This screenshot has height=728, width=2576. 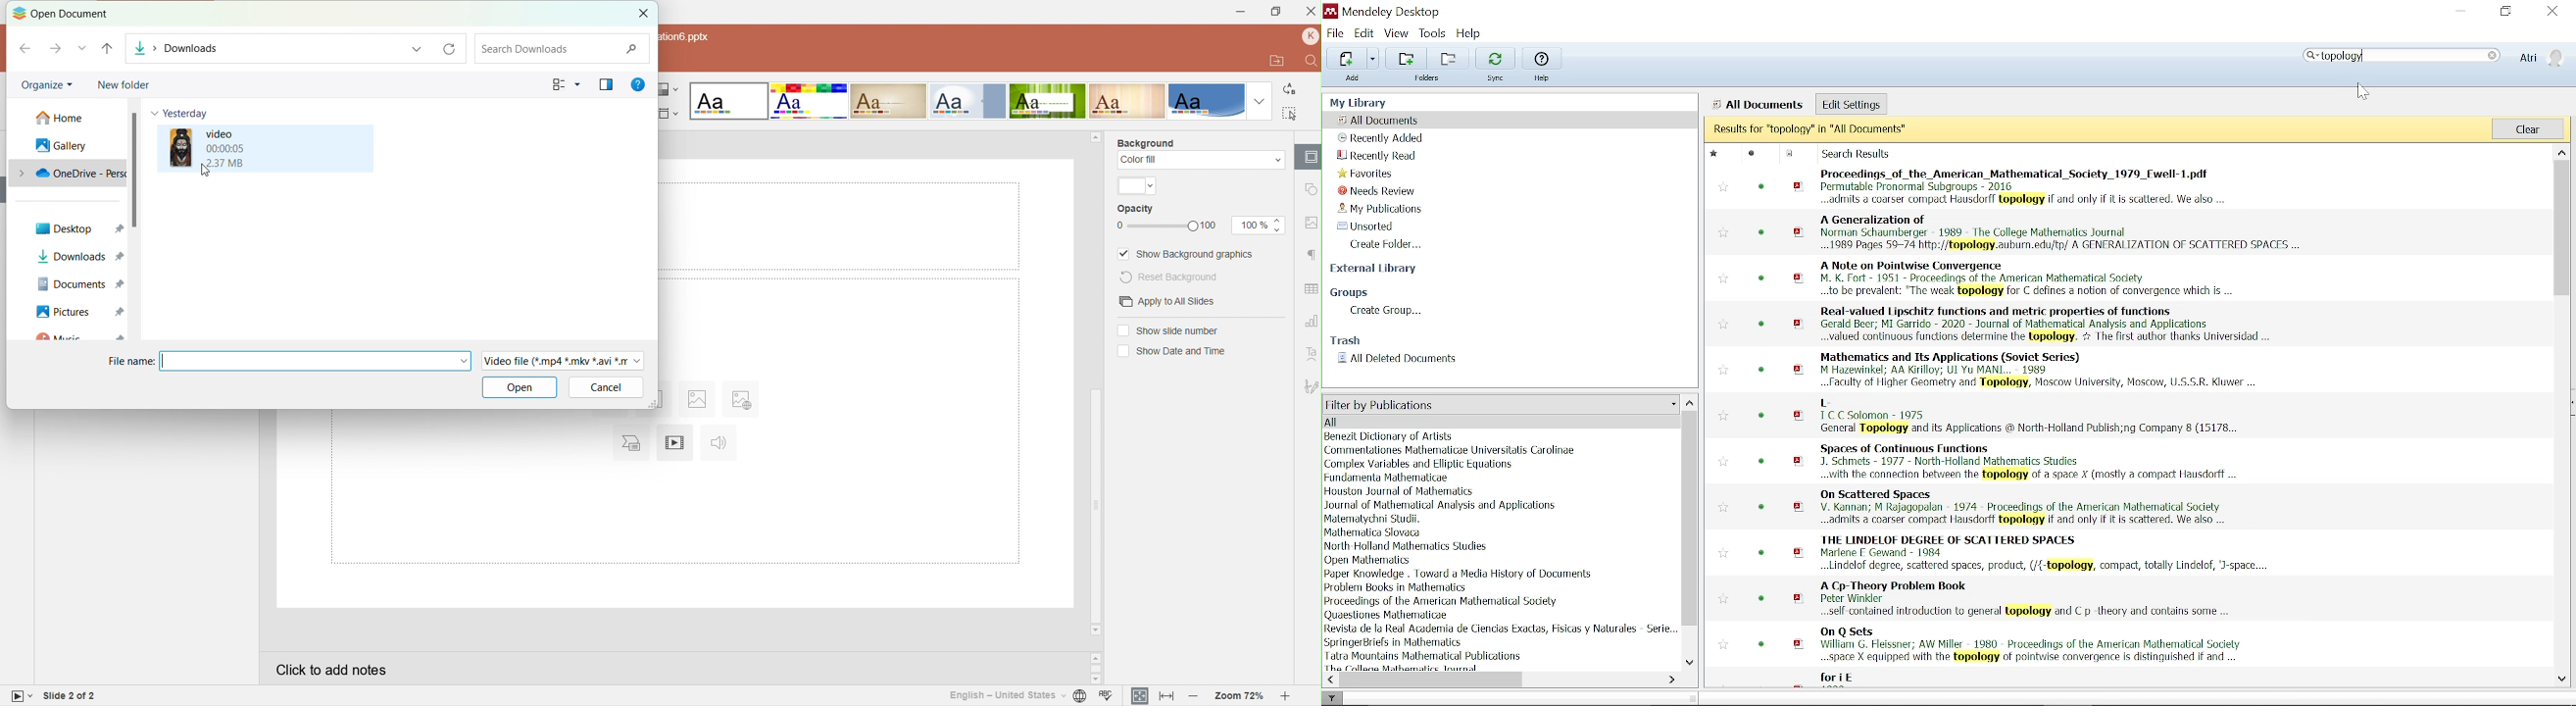 What do you see at coordinates (1374, 531) in the screenshot?
I see `author` at bounding box center [1374, 531].